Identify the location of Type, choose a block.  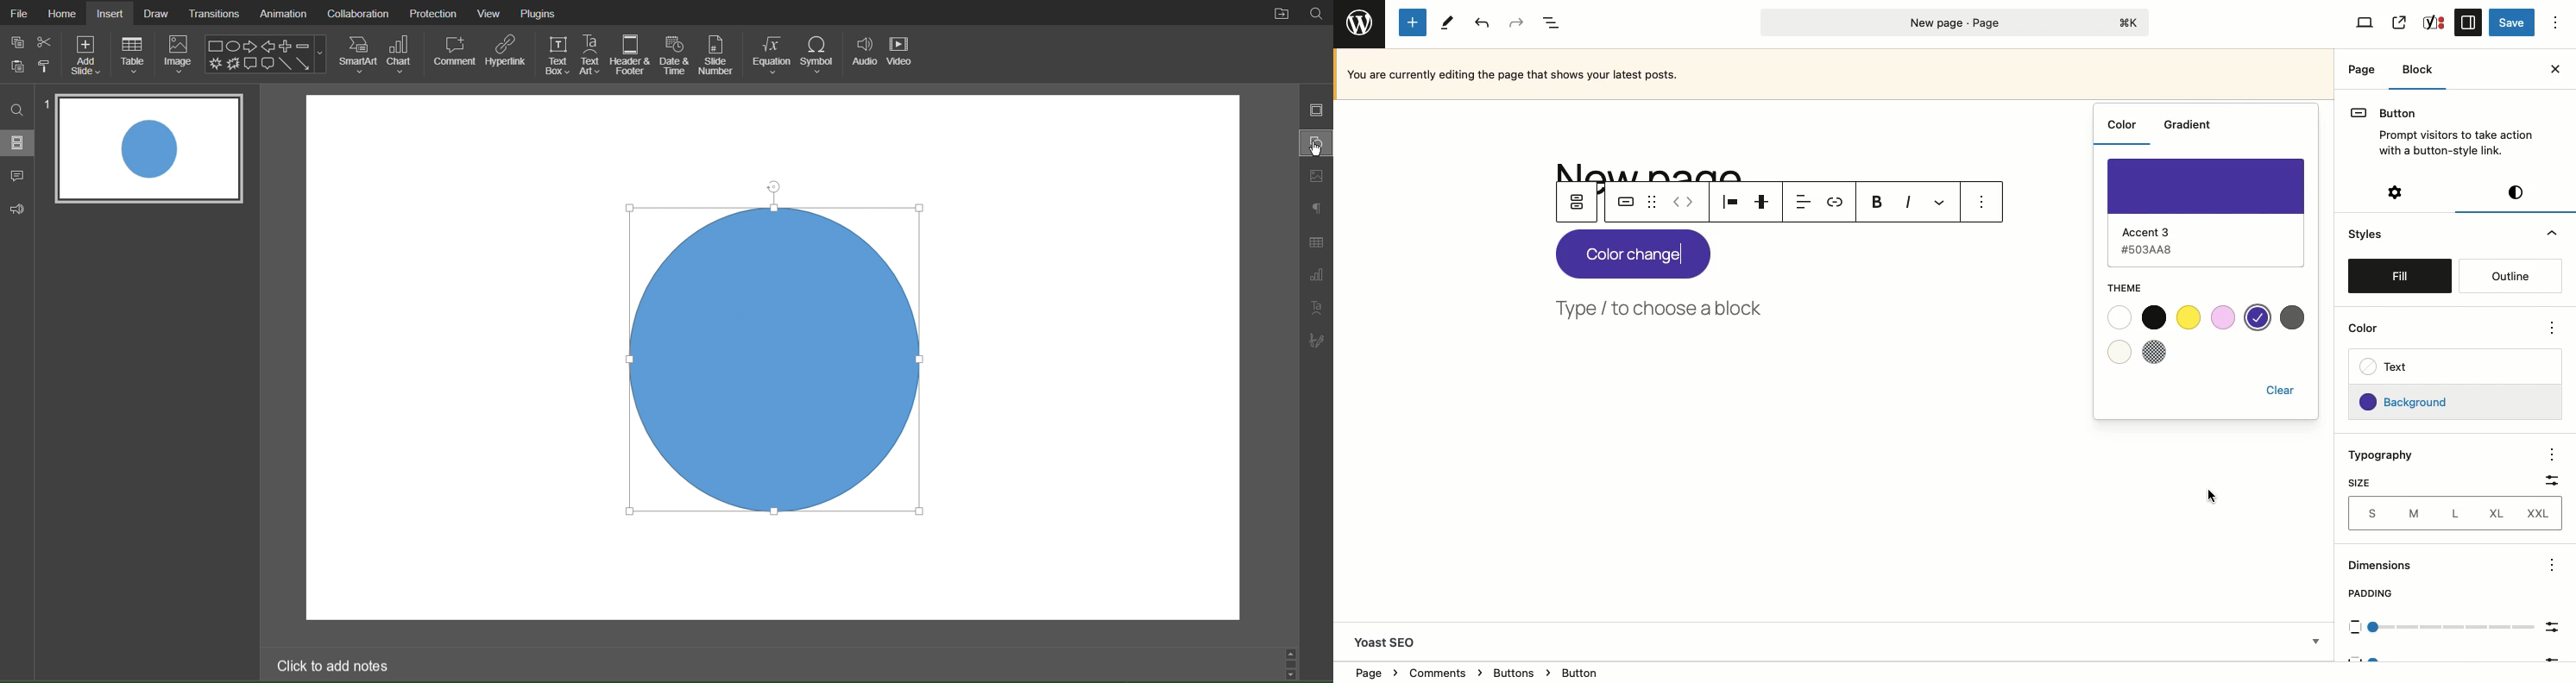
(1663, 306).